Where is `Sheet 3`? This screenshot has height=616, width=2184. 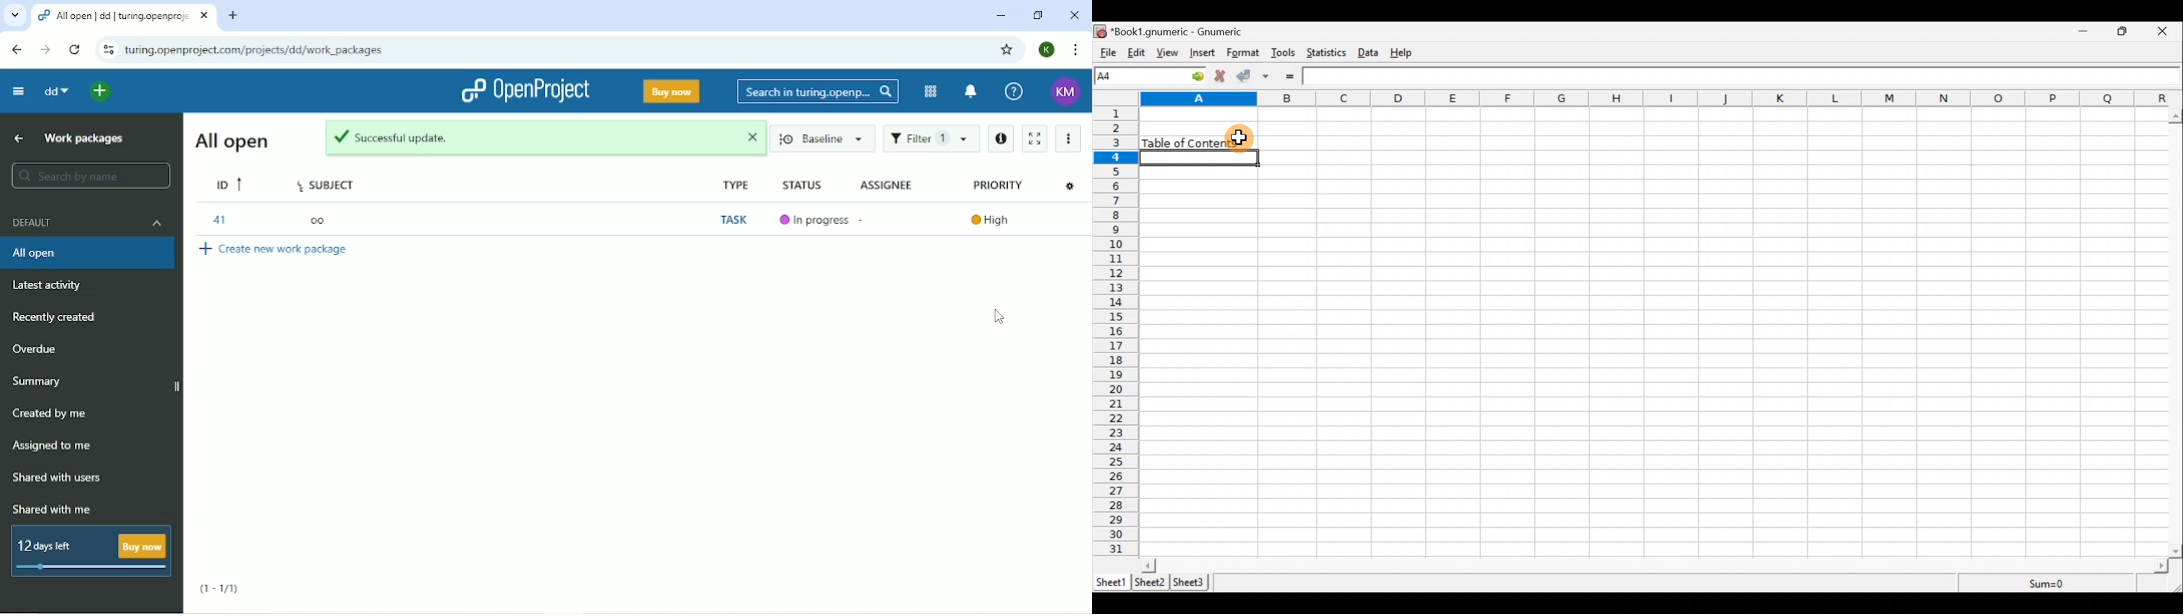
Sheet 3 is located at coordinates (1193, 582).